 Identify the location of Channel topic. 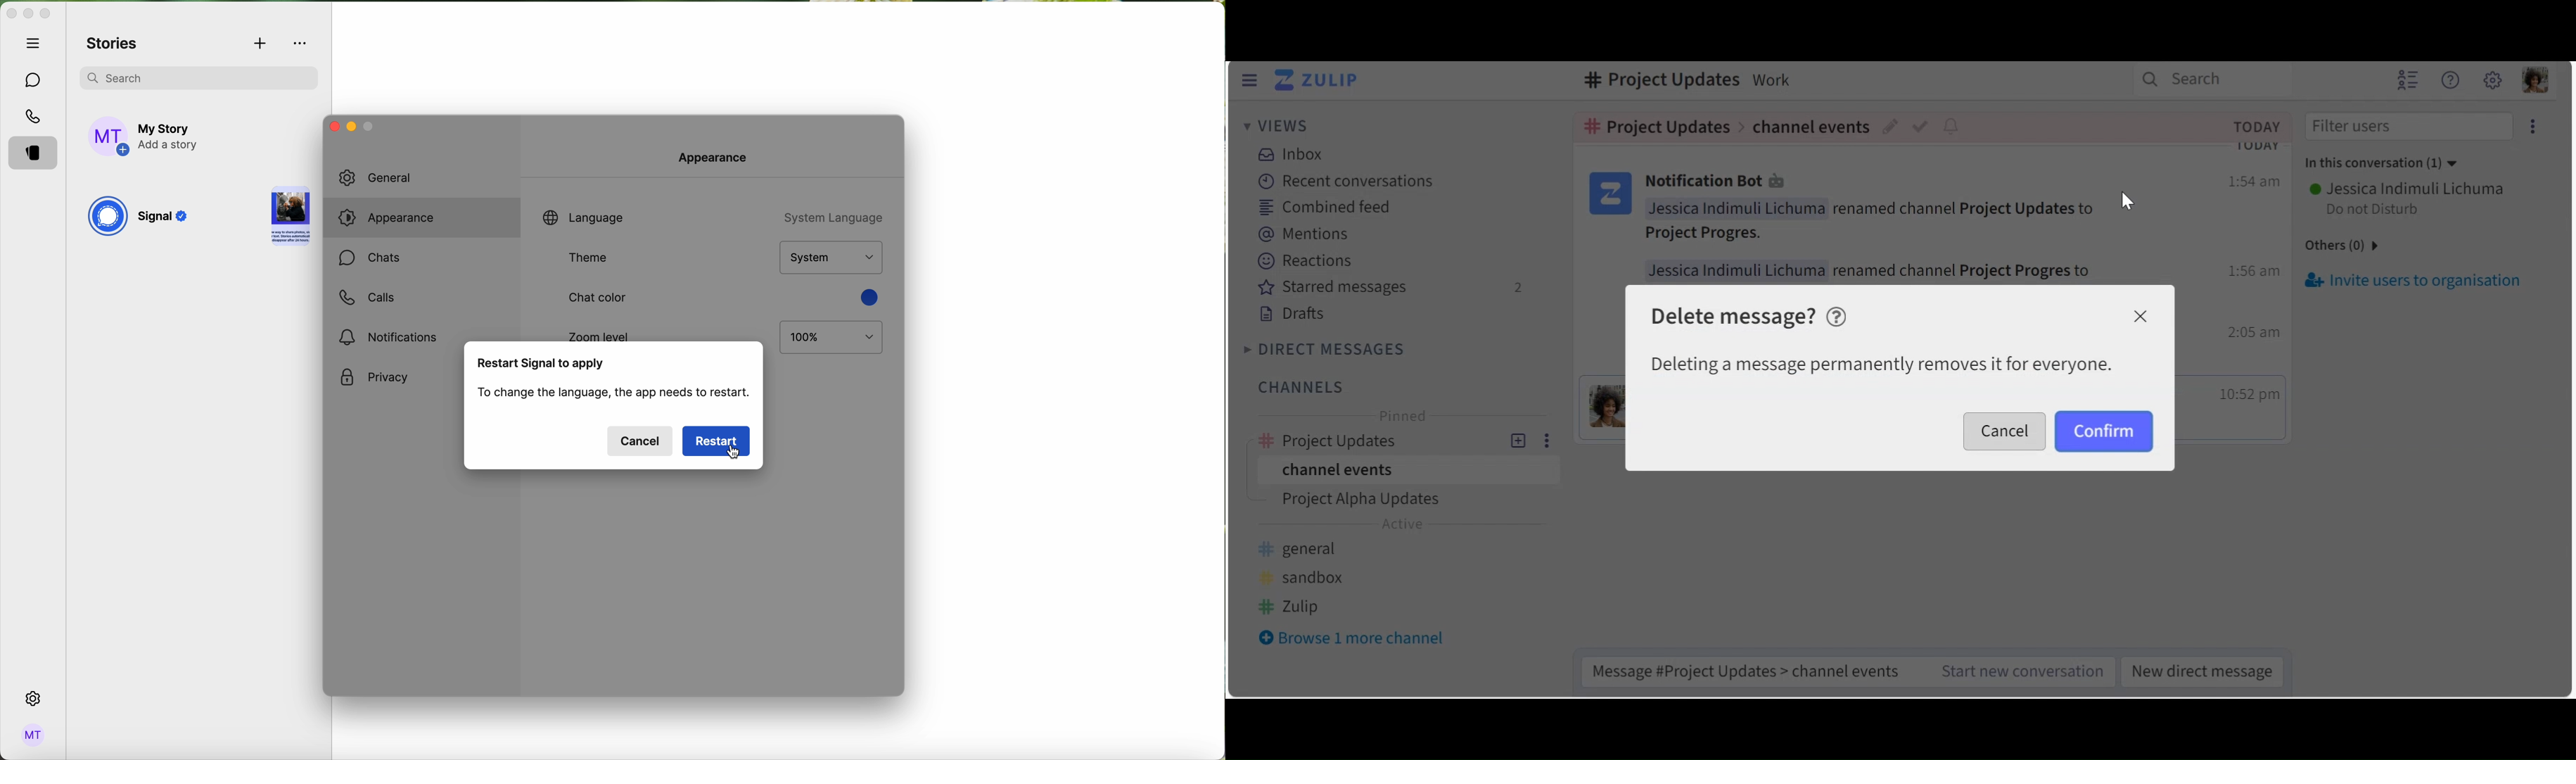
(1657, 127).